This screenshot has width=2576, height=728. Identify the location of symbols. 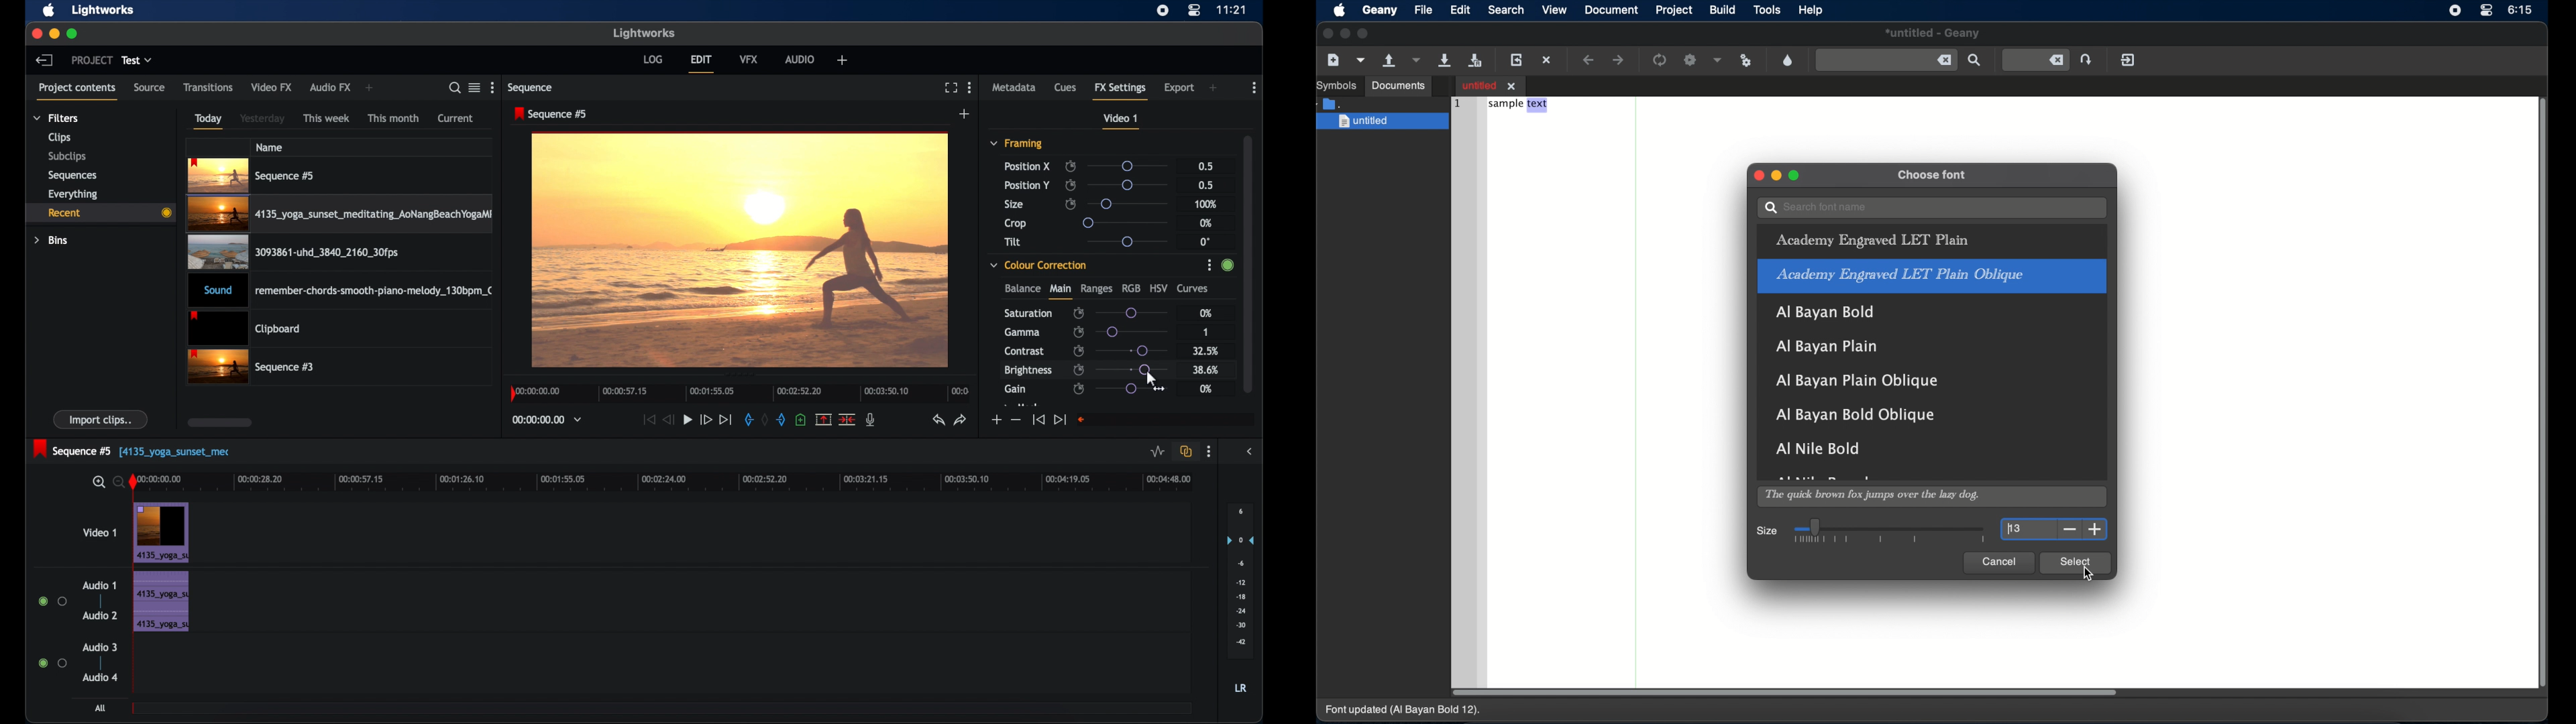
(1337, 86).